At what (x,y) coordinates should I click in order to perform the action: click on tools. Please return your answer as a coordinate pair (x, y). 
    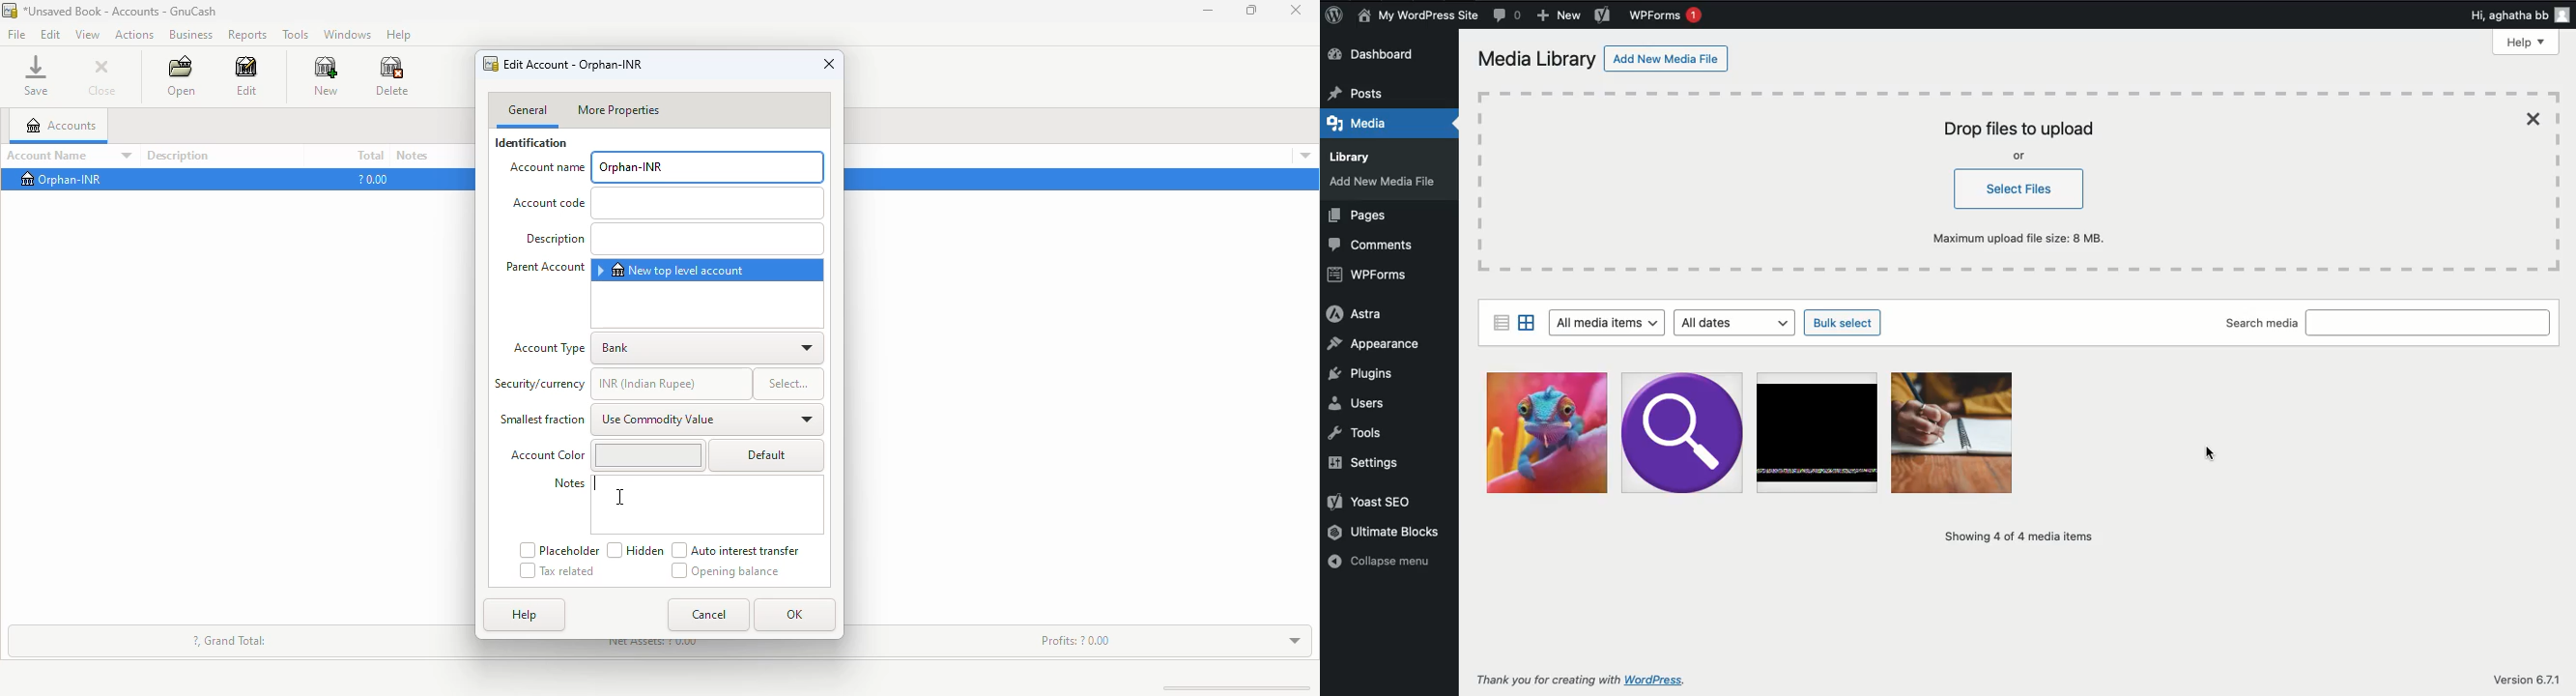
    Looking at the image, I should click on (296, 36).